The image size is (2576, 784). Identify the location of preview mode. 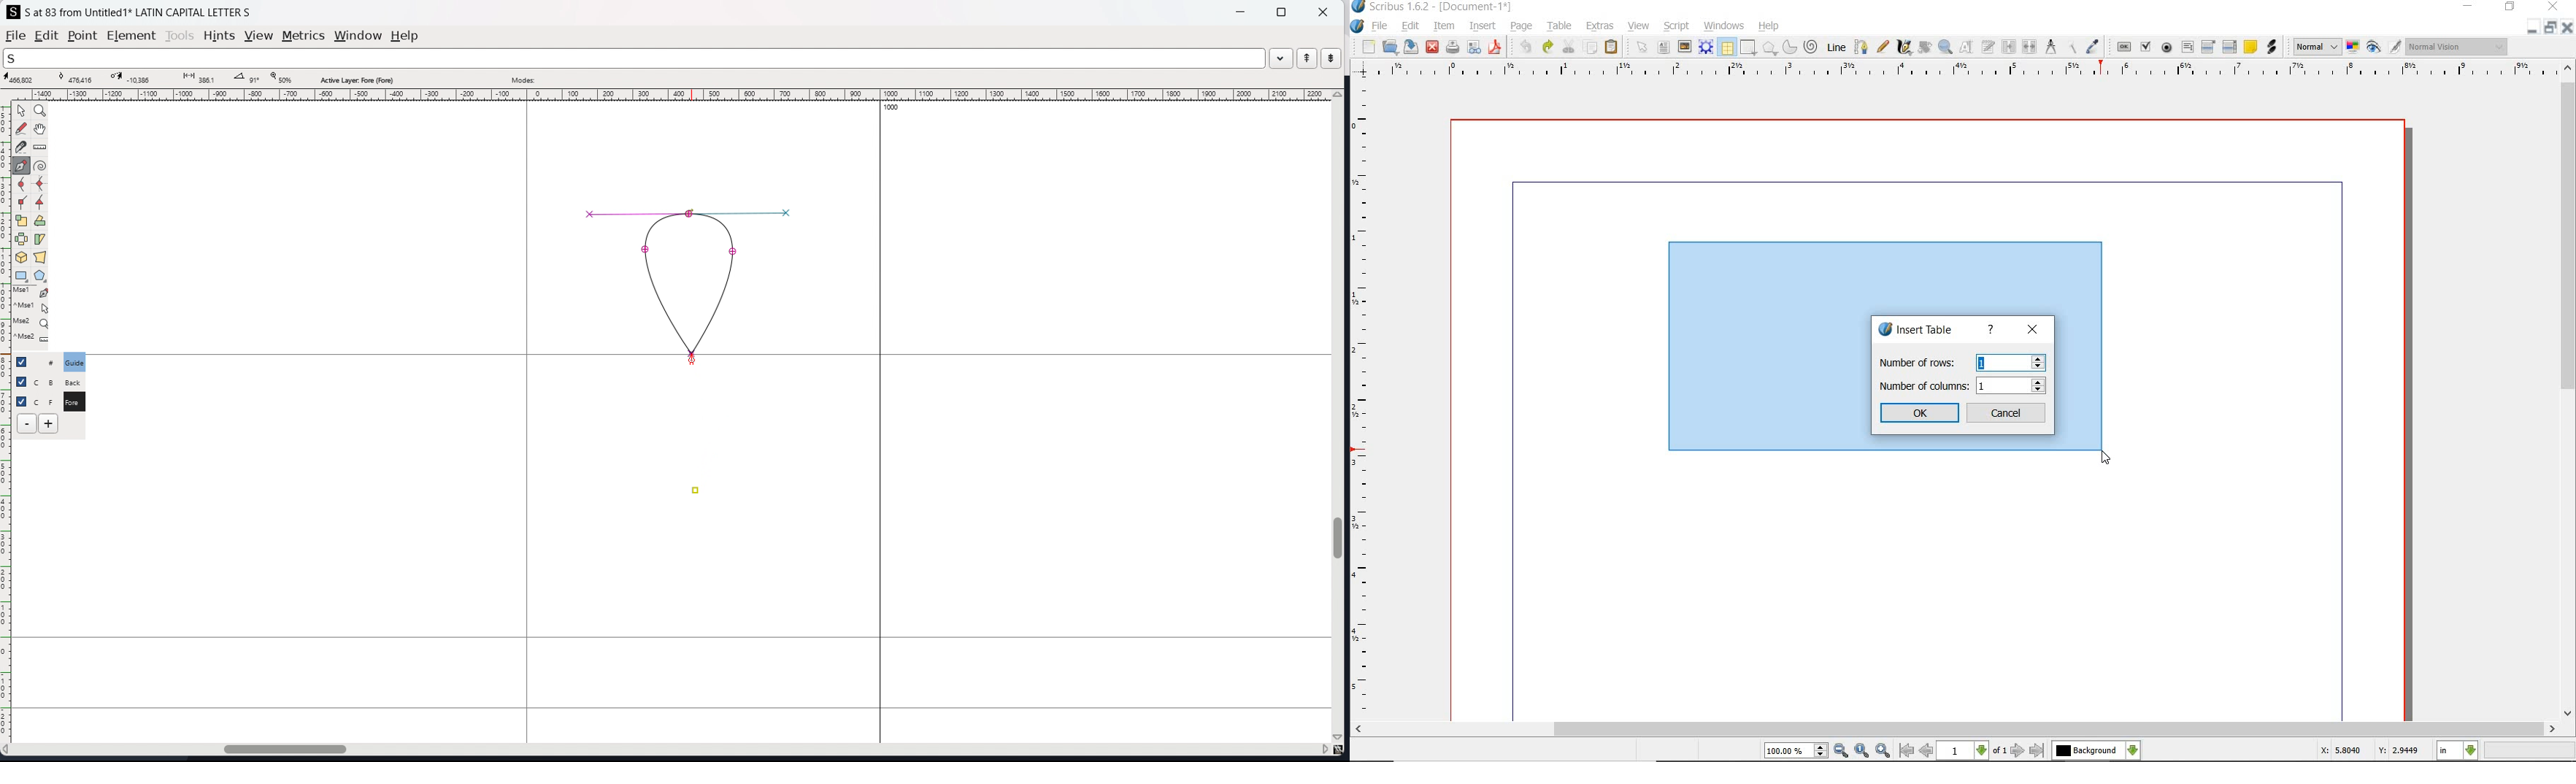
(2374, 48).